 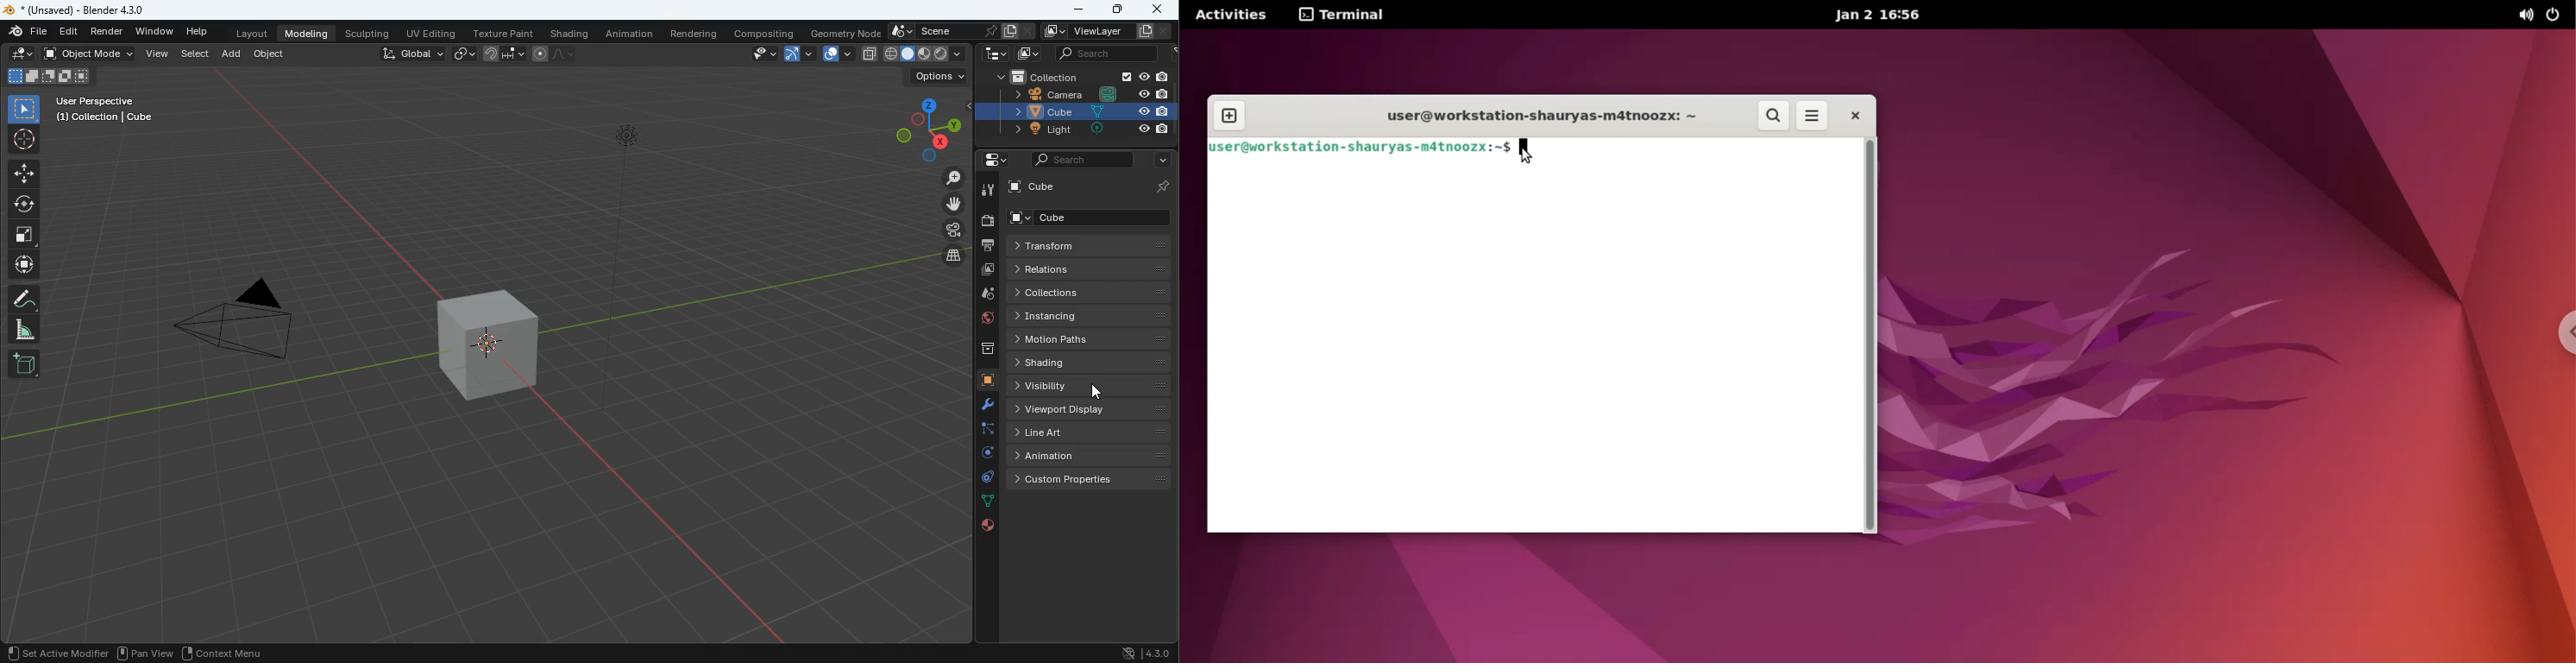 What do you see at coordinates (1529, 151) in the screenshot?
I see `cursor` at bounding box center [1529, 151].